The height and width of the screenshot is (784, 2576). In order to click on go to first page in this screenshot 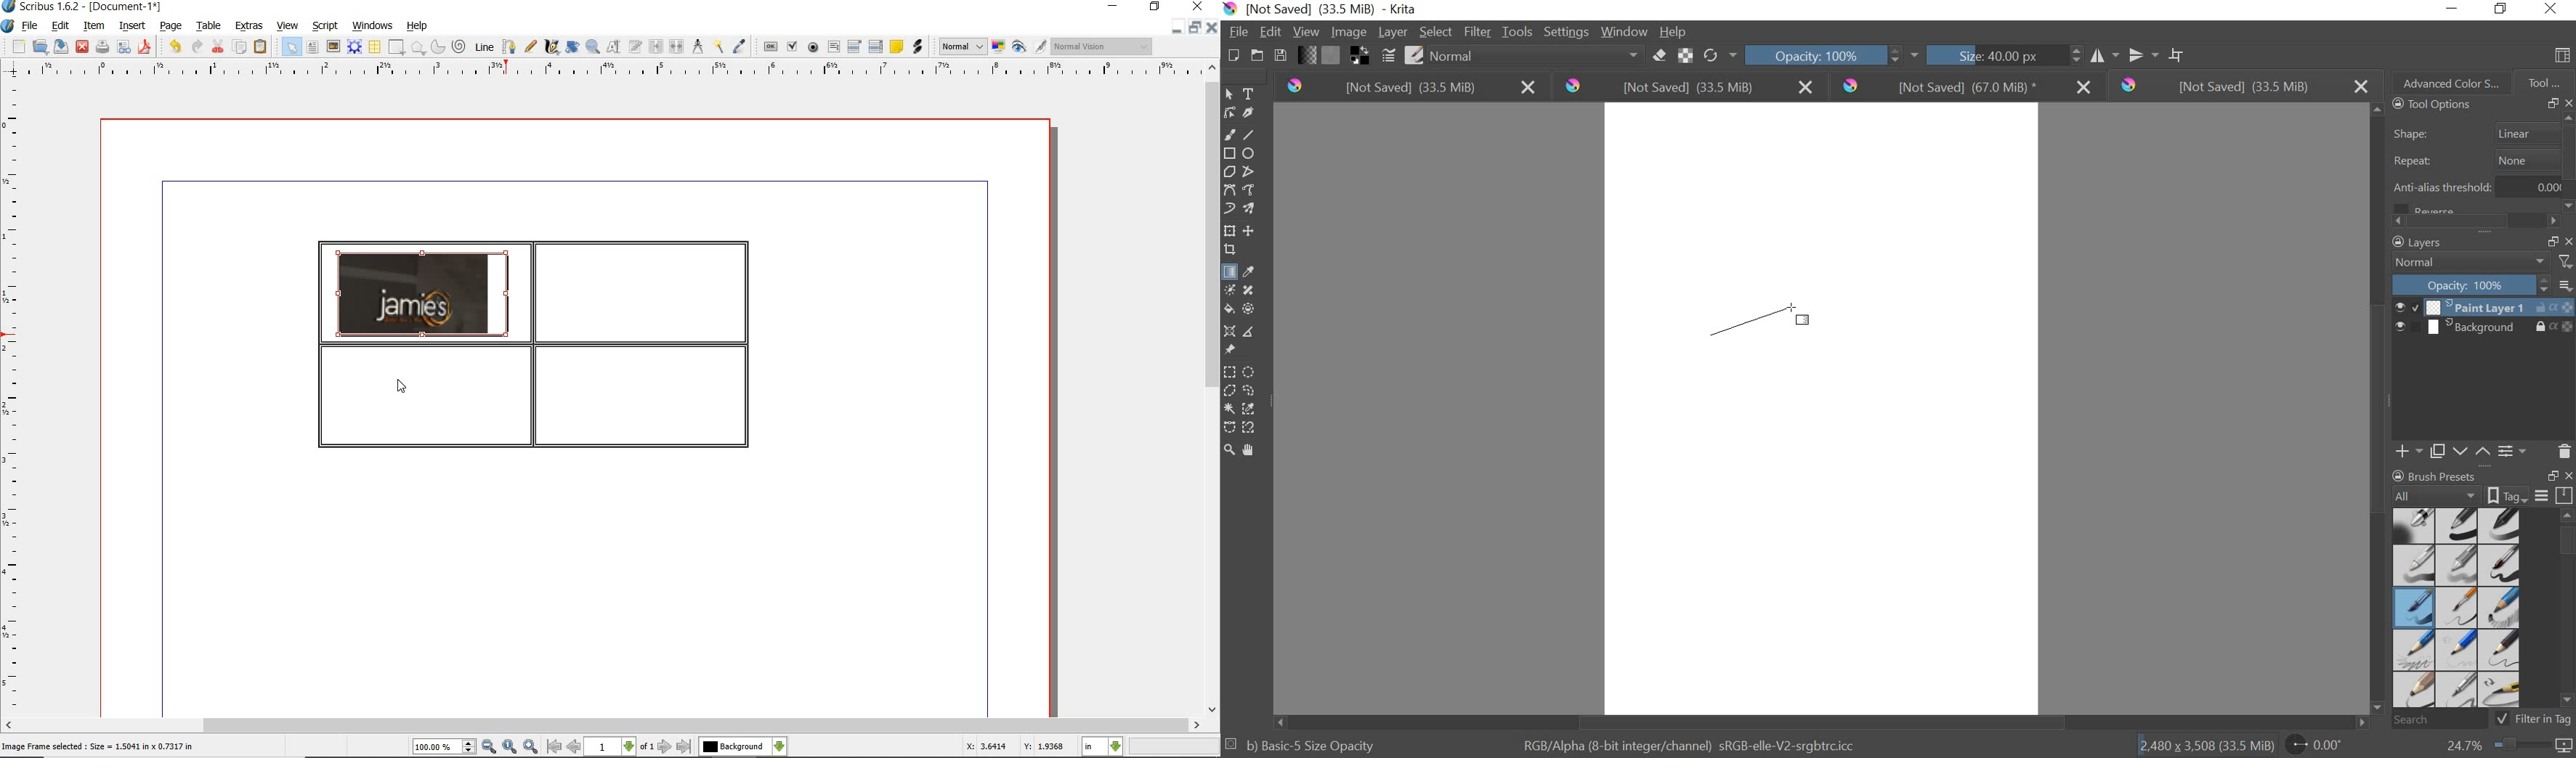, I will do `click(554, 747)`.